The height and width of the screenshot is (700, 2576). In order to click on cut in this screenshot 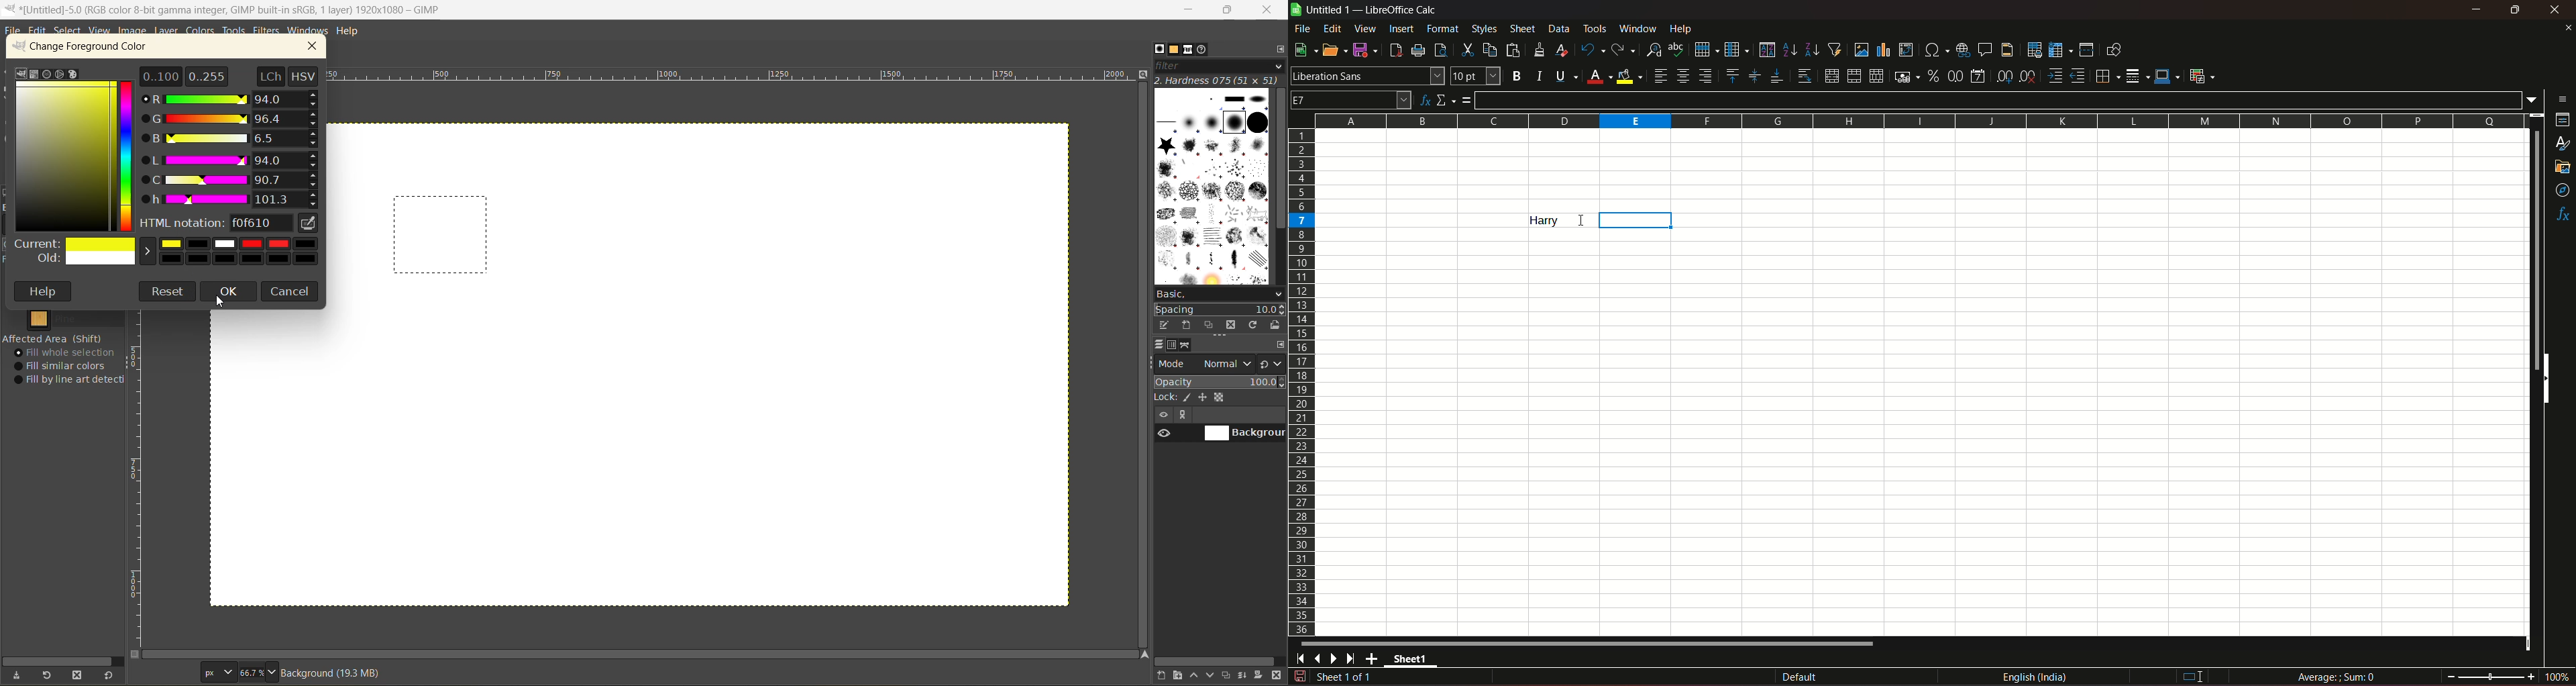, I will do `click(1466, 50)`.